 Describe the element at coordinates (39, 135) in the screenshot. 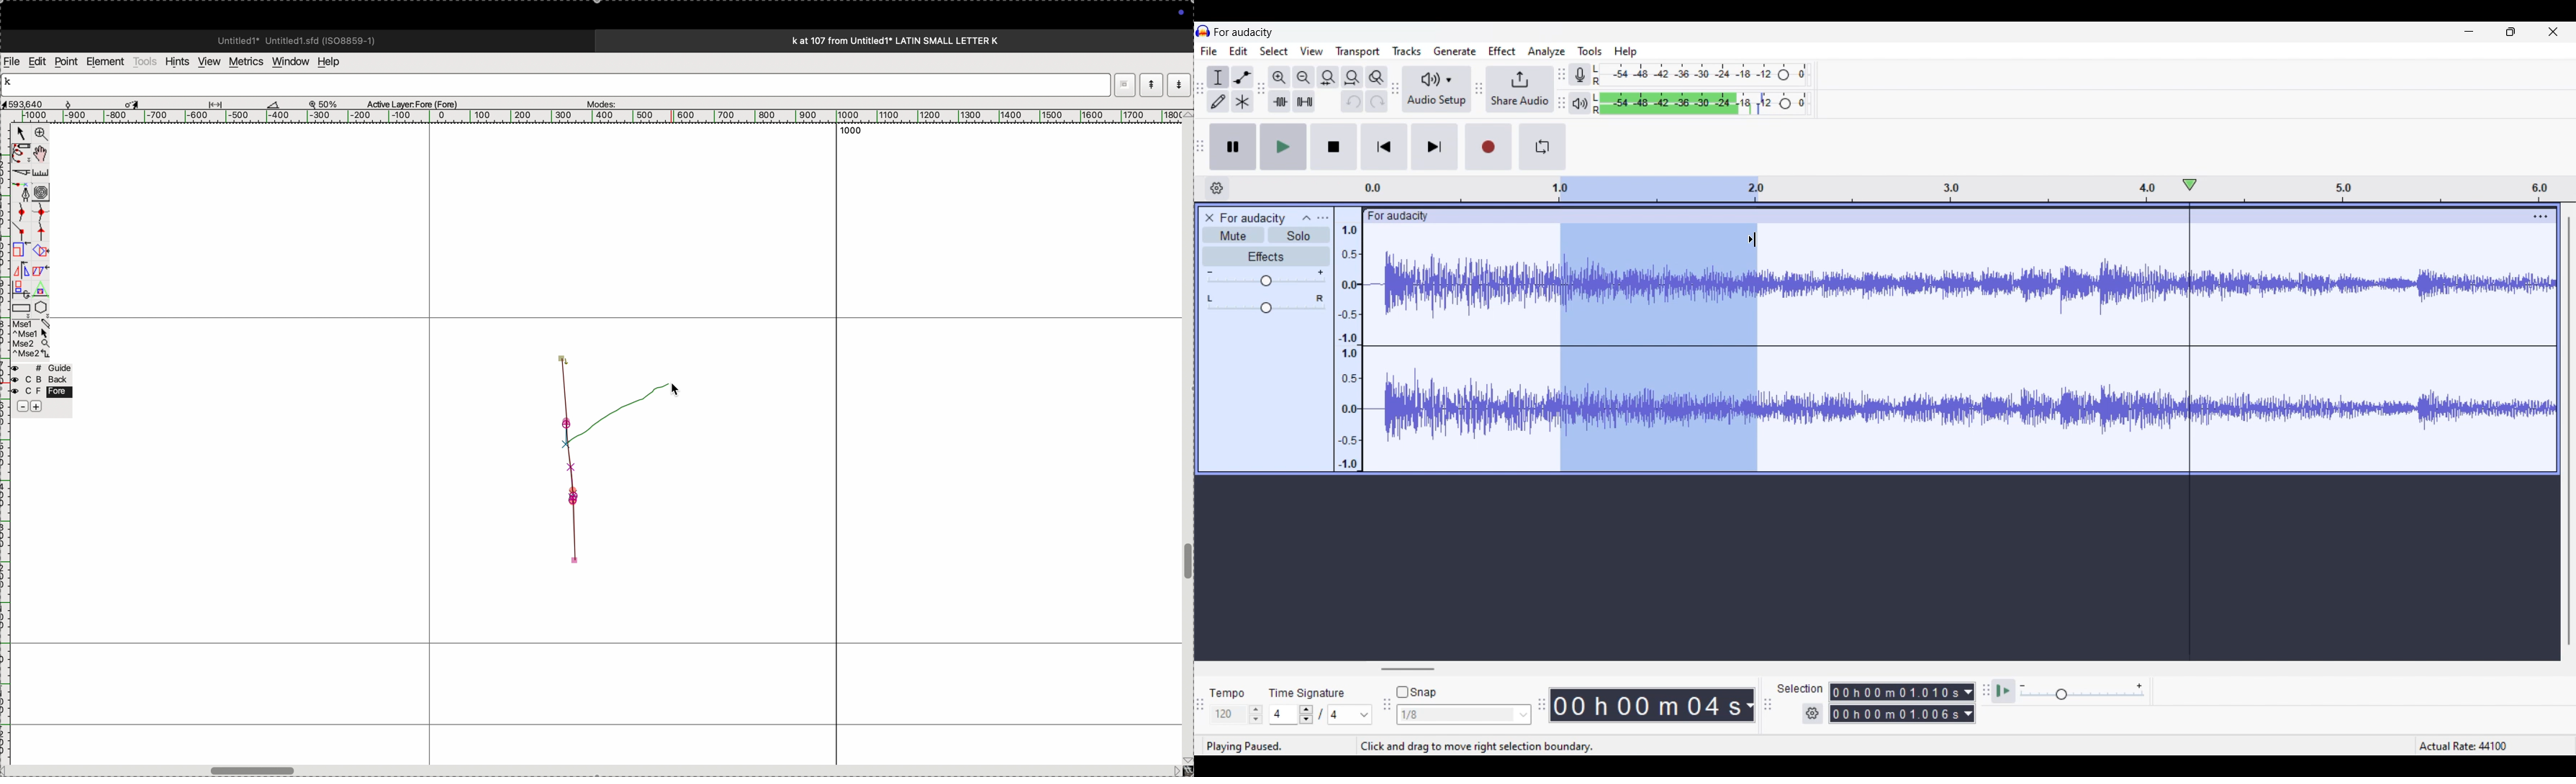

I see `zoom` at that location.